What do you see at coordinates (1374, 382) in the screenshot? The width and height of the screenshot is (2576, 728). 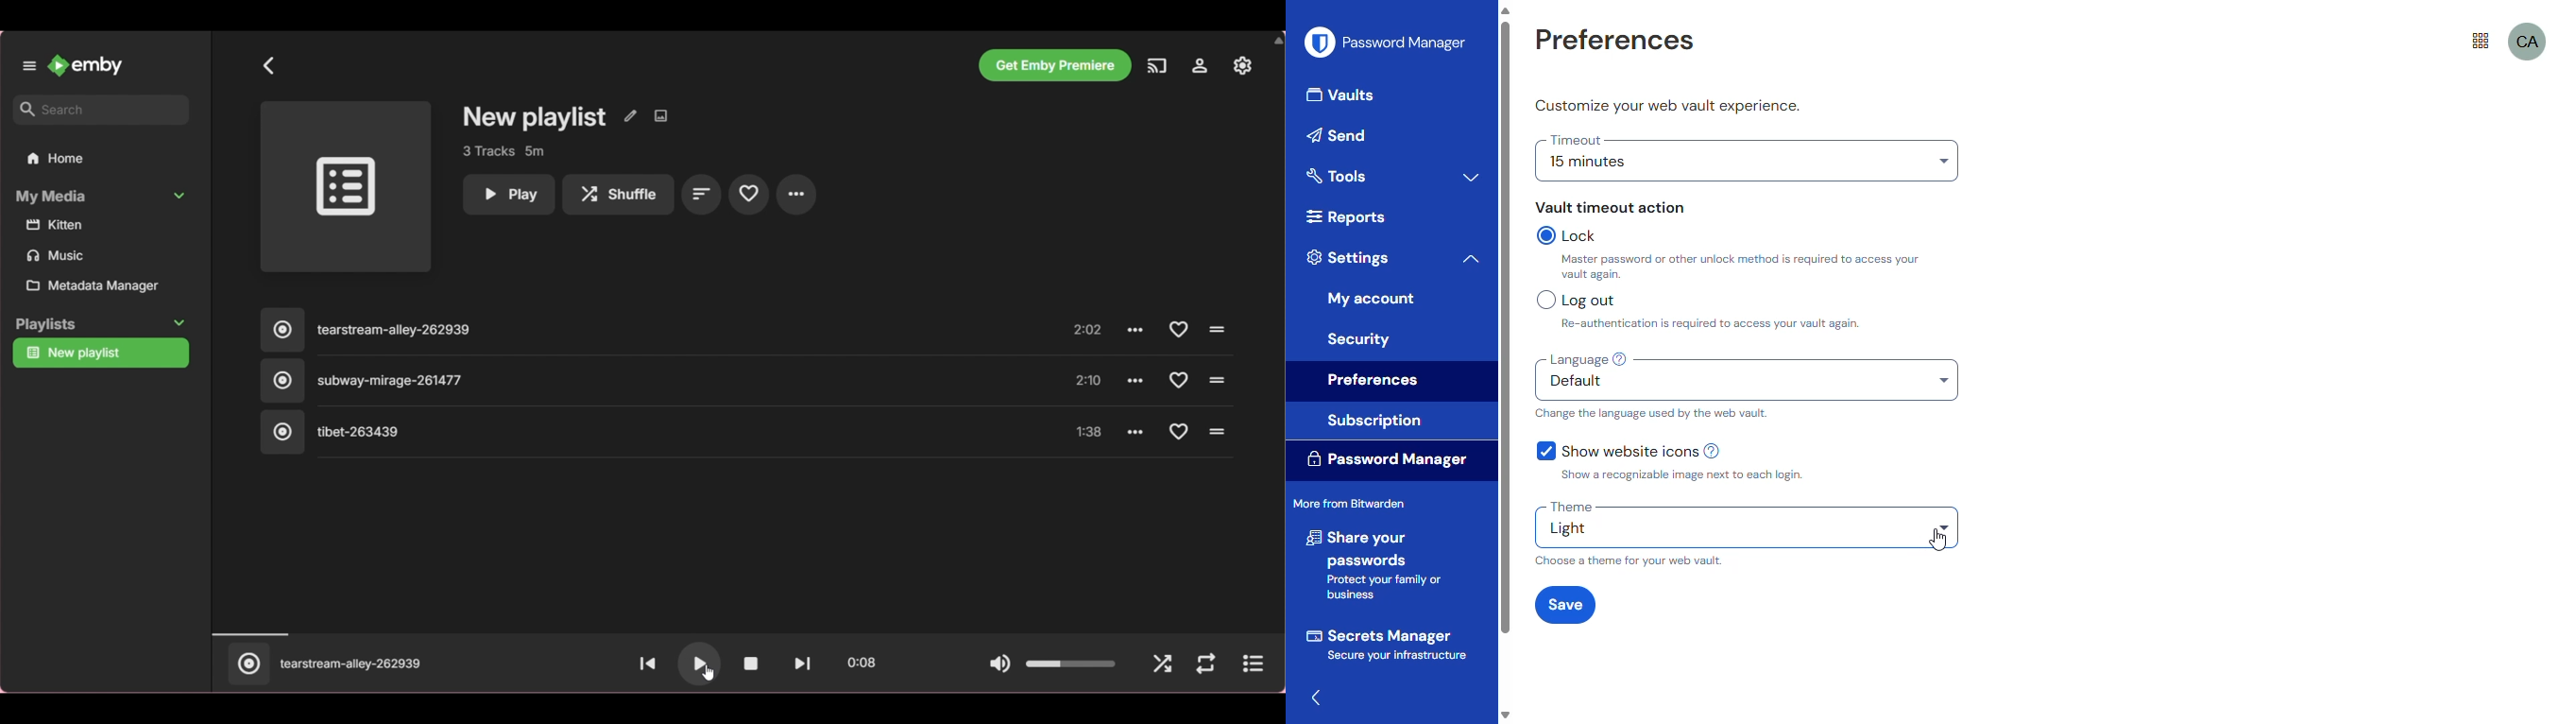 I see `preferences` at bounding box center [1374, 382].